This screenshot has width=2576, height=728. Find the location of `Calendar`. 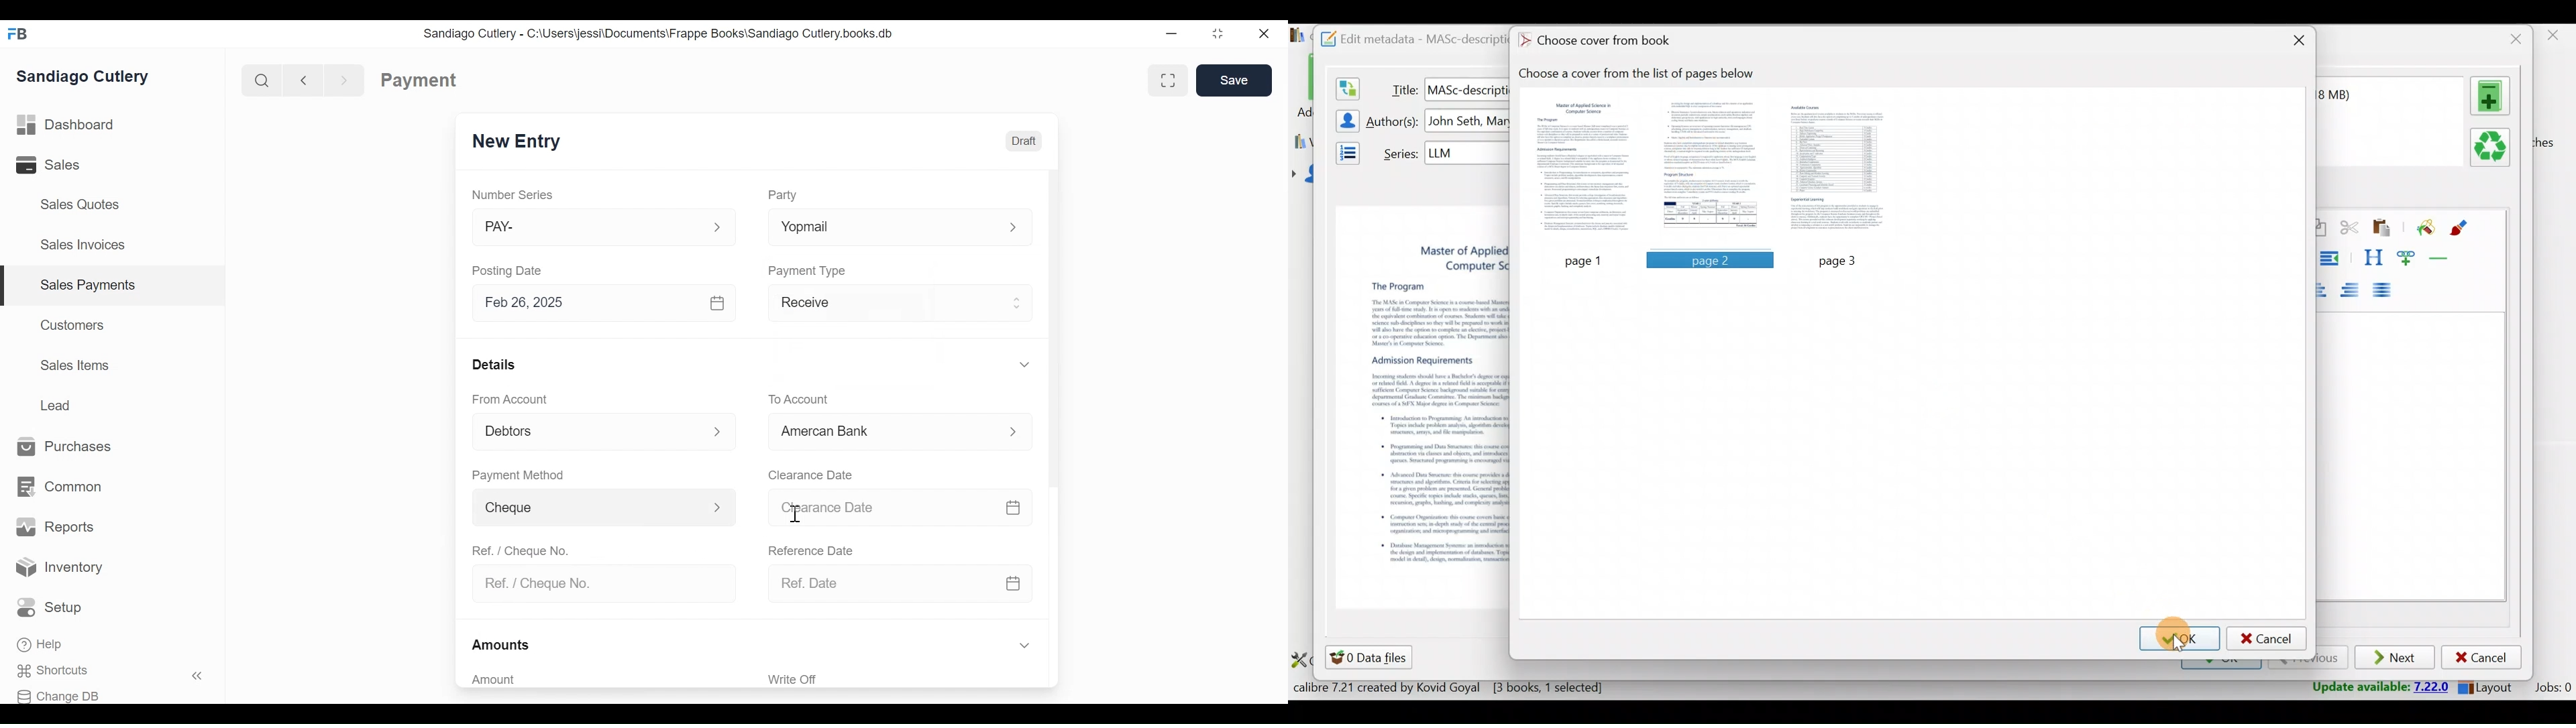

Calendar is located at coordinates (1014, 507).